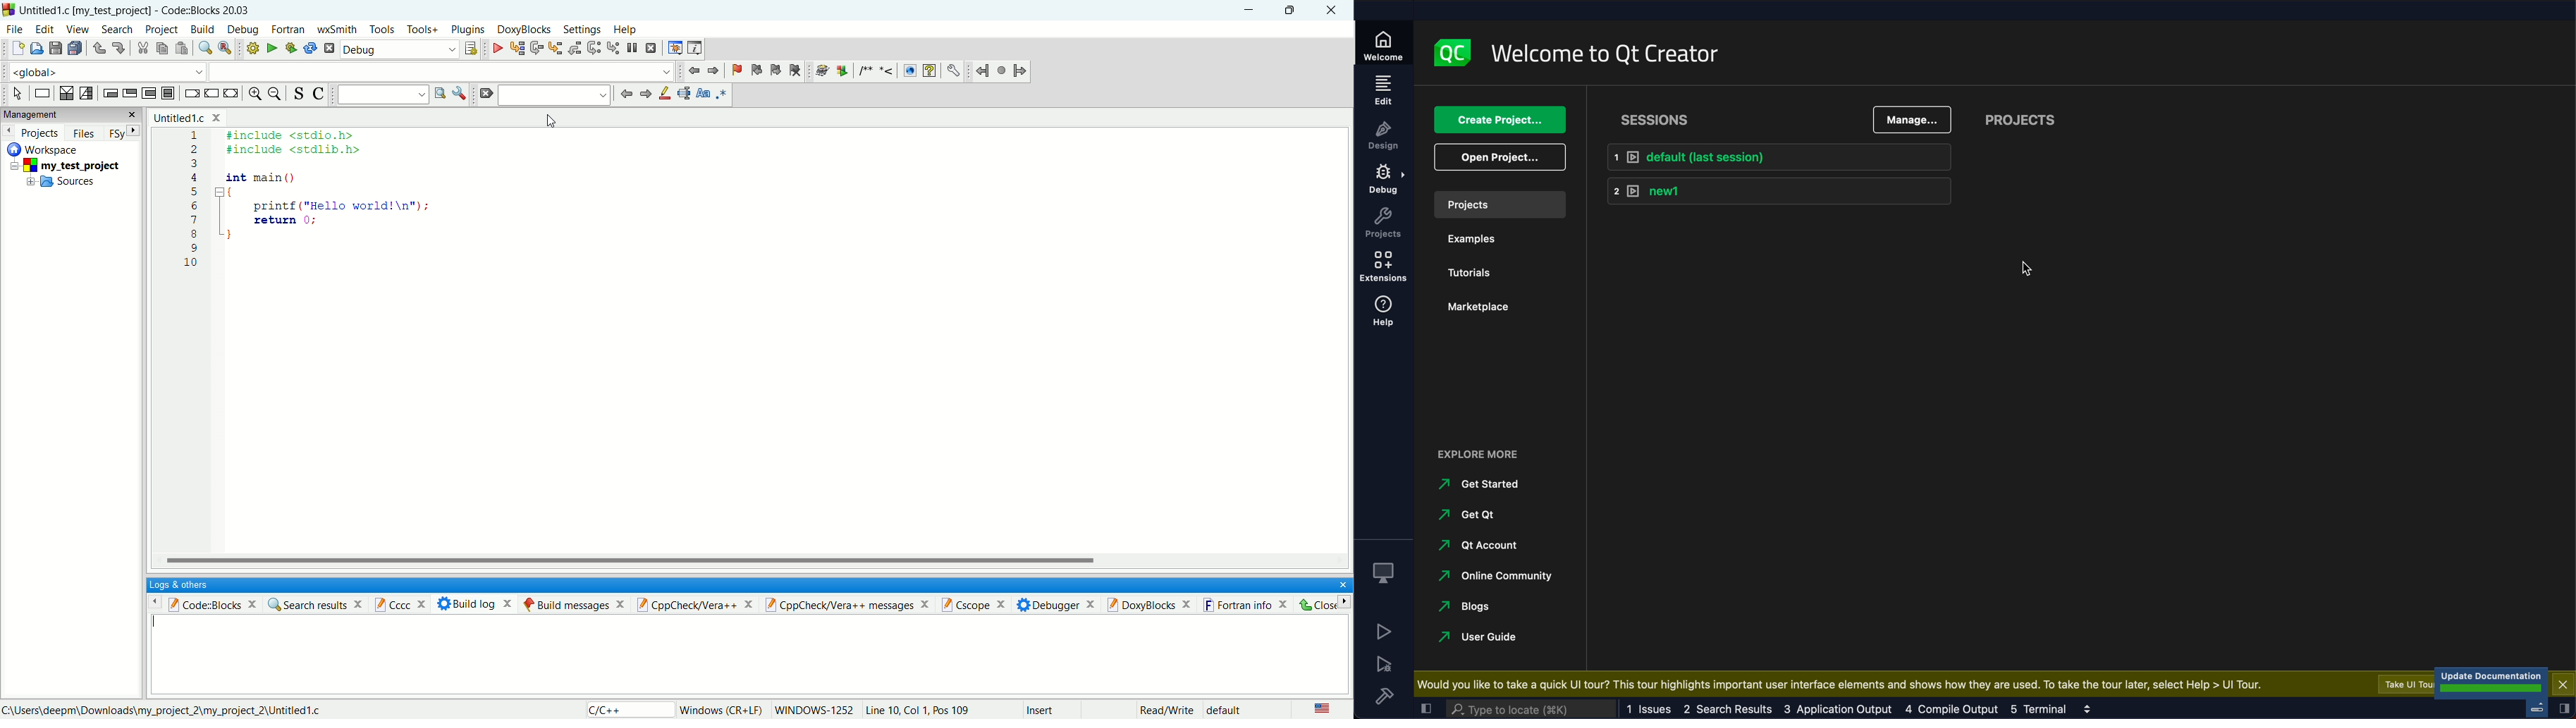 The height and width of the screenshot is (728, 2576). Describe the element at coordinates (443, 70) in the screenshot. I see `blank space` at that location.